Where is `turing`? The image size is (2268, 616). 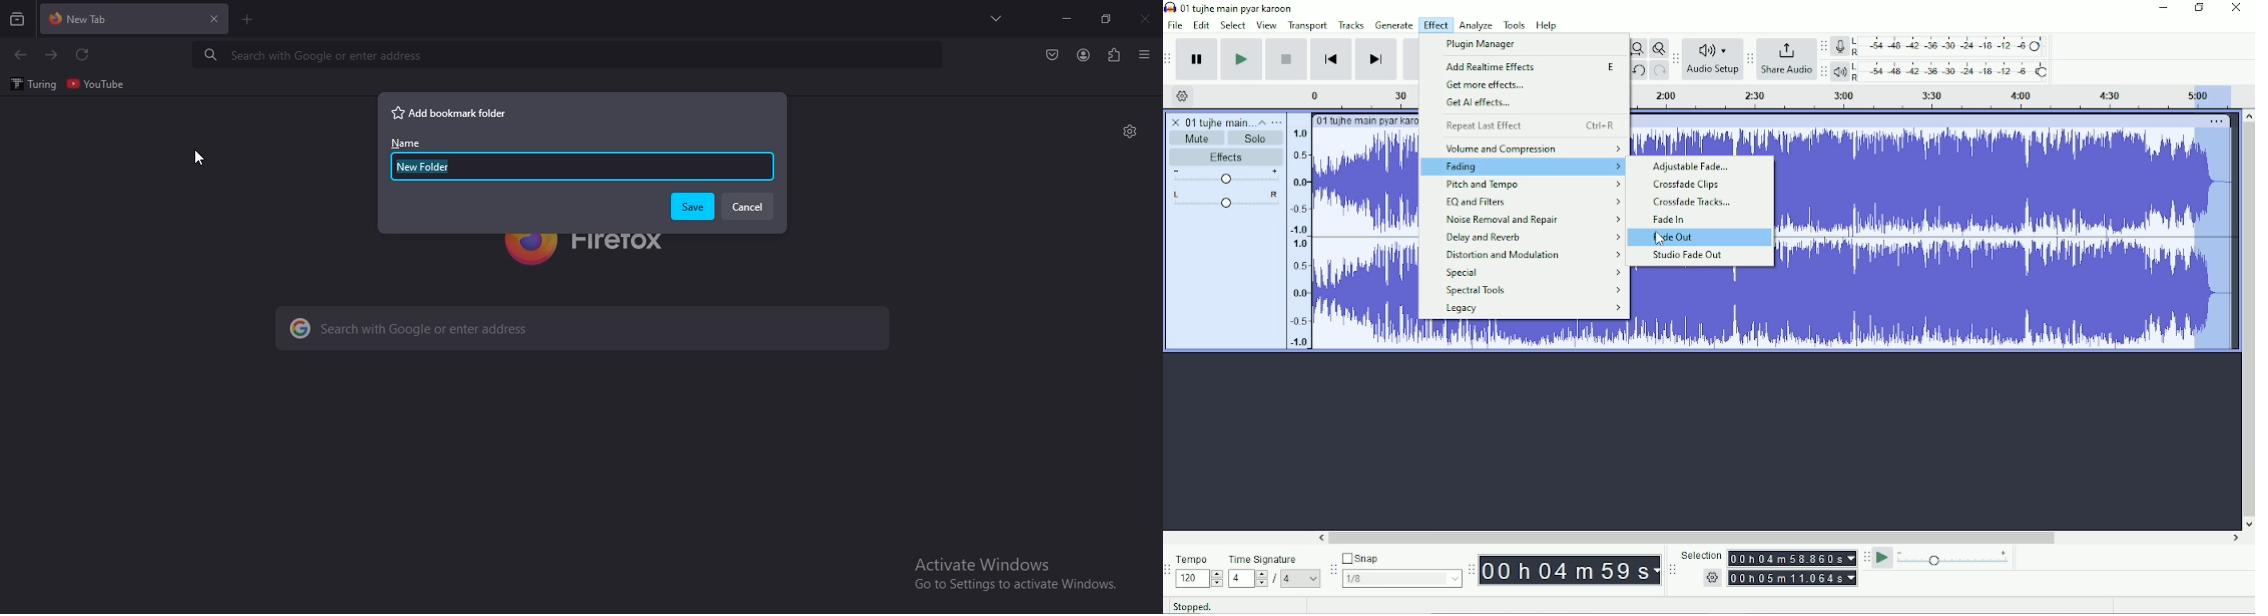 turing is located at coordinates (32, 84).